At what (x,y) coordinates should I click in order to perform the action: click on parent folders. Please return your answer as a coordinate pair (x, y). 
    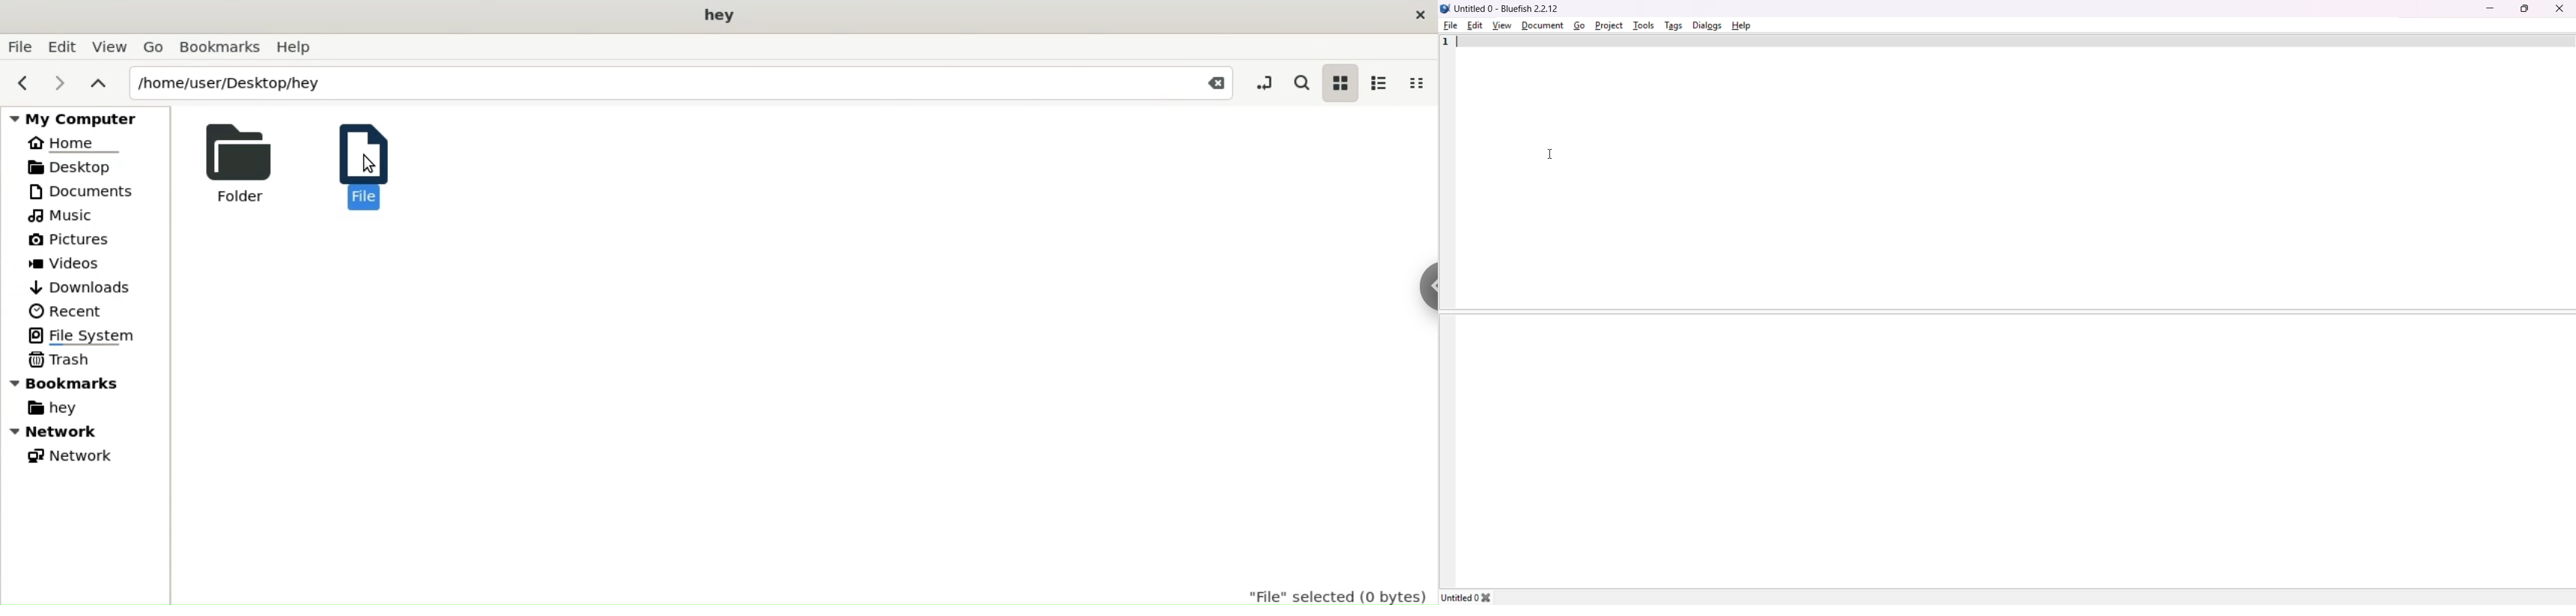
    Looking at the image, I should click on (95, 85).